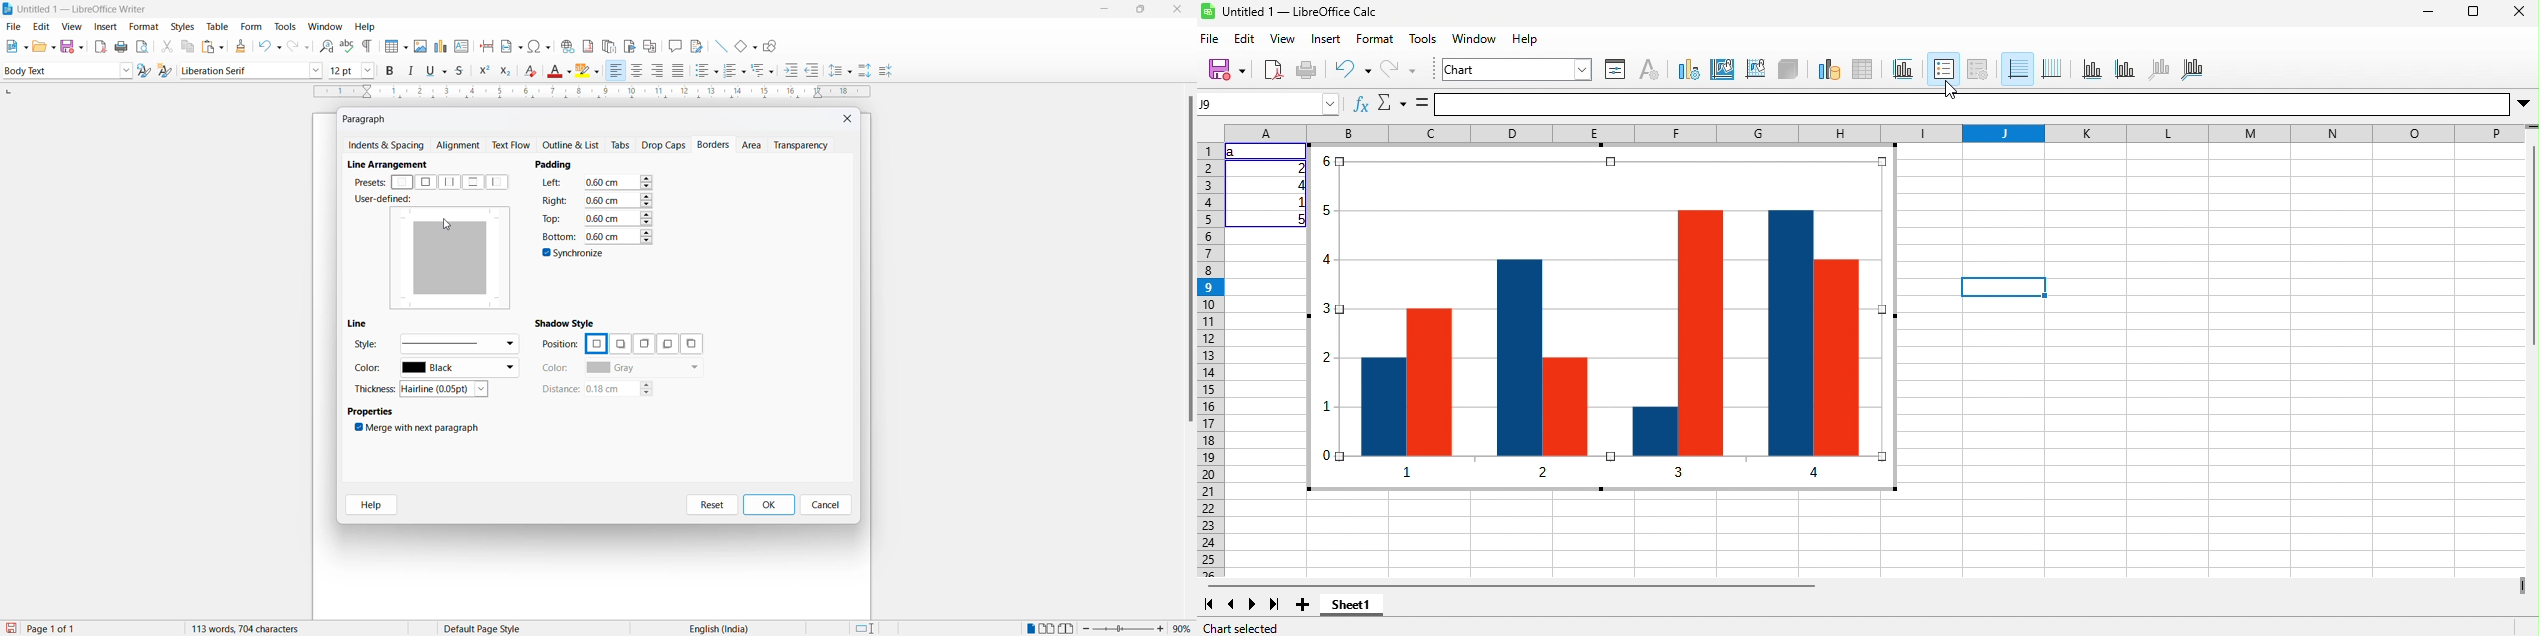  What do you see at coordinates (559, 390) in the screenshot?
I see `distance` at bounding box center [559, 390].